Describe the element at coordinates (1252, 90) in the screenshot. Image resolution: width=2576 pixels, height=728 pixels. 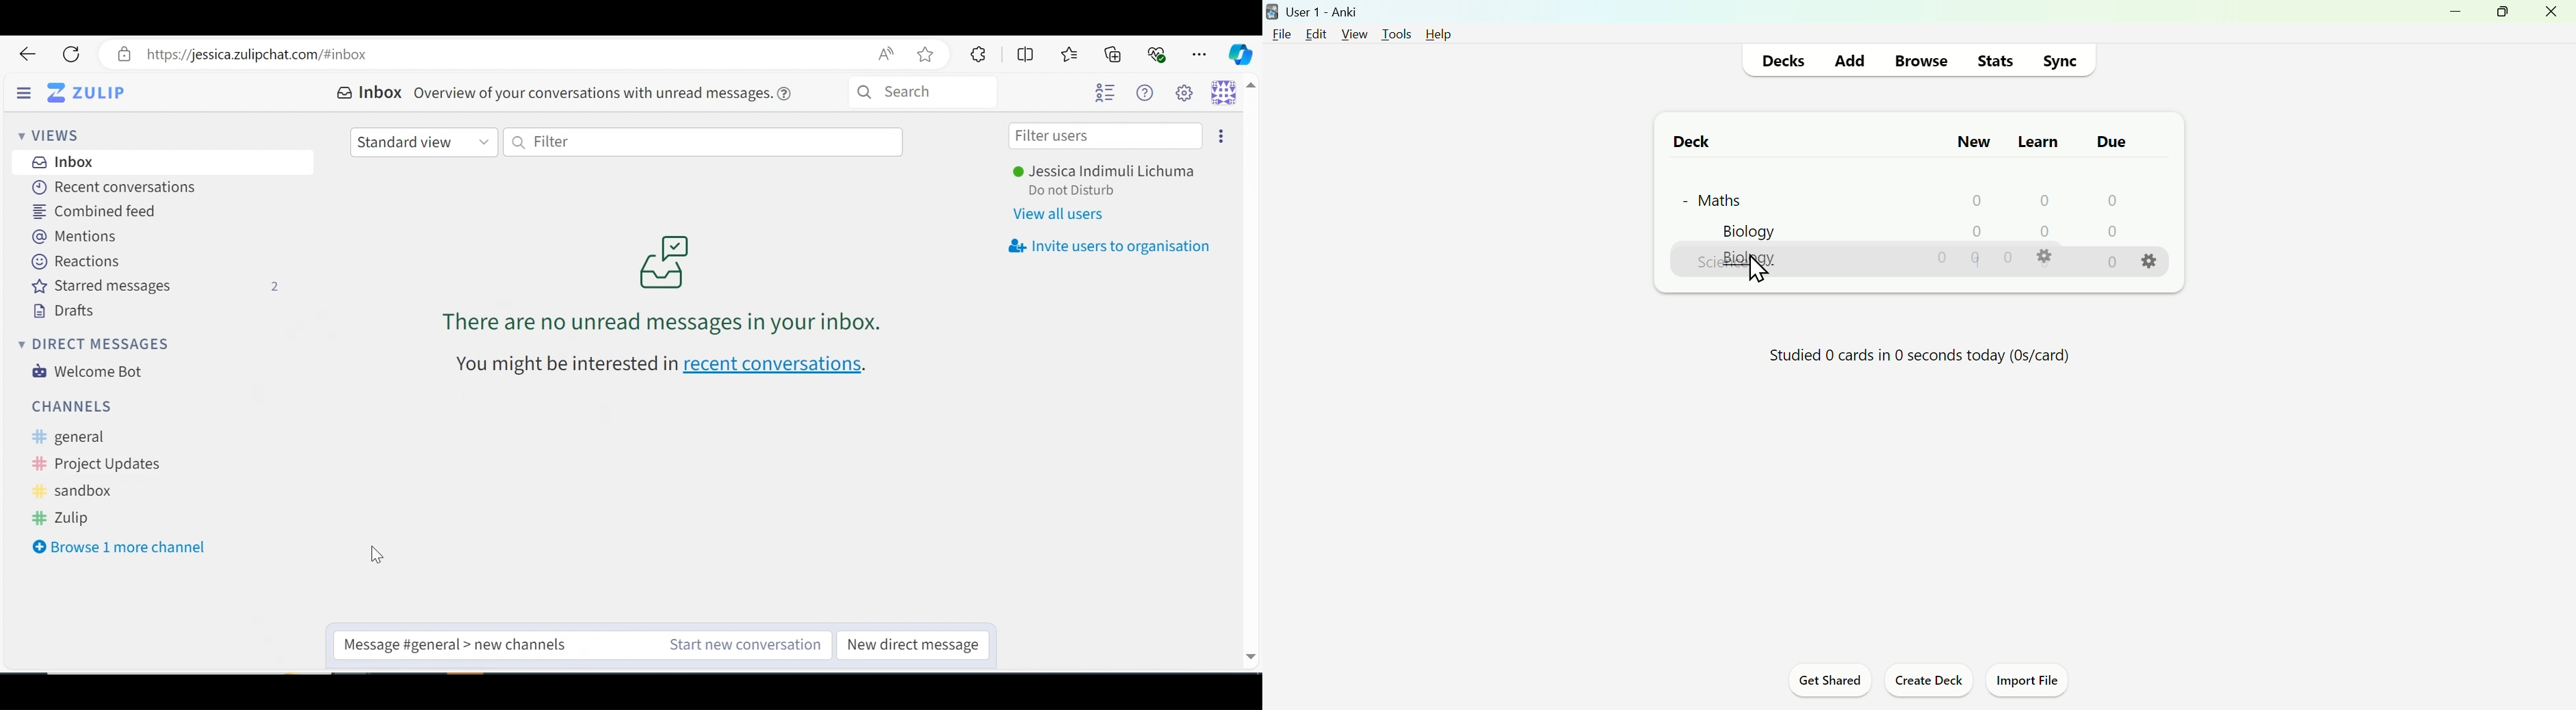
I see `Up` at that location.